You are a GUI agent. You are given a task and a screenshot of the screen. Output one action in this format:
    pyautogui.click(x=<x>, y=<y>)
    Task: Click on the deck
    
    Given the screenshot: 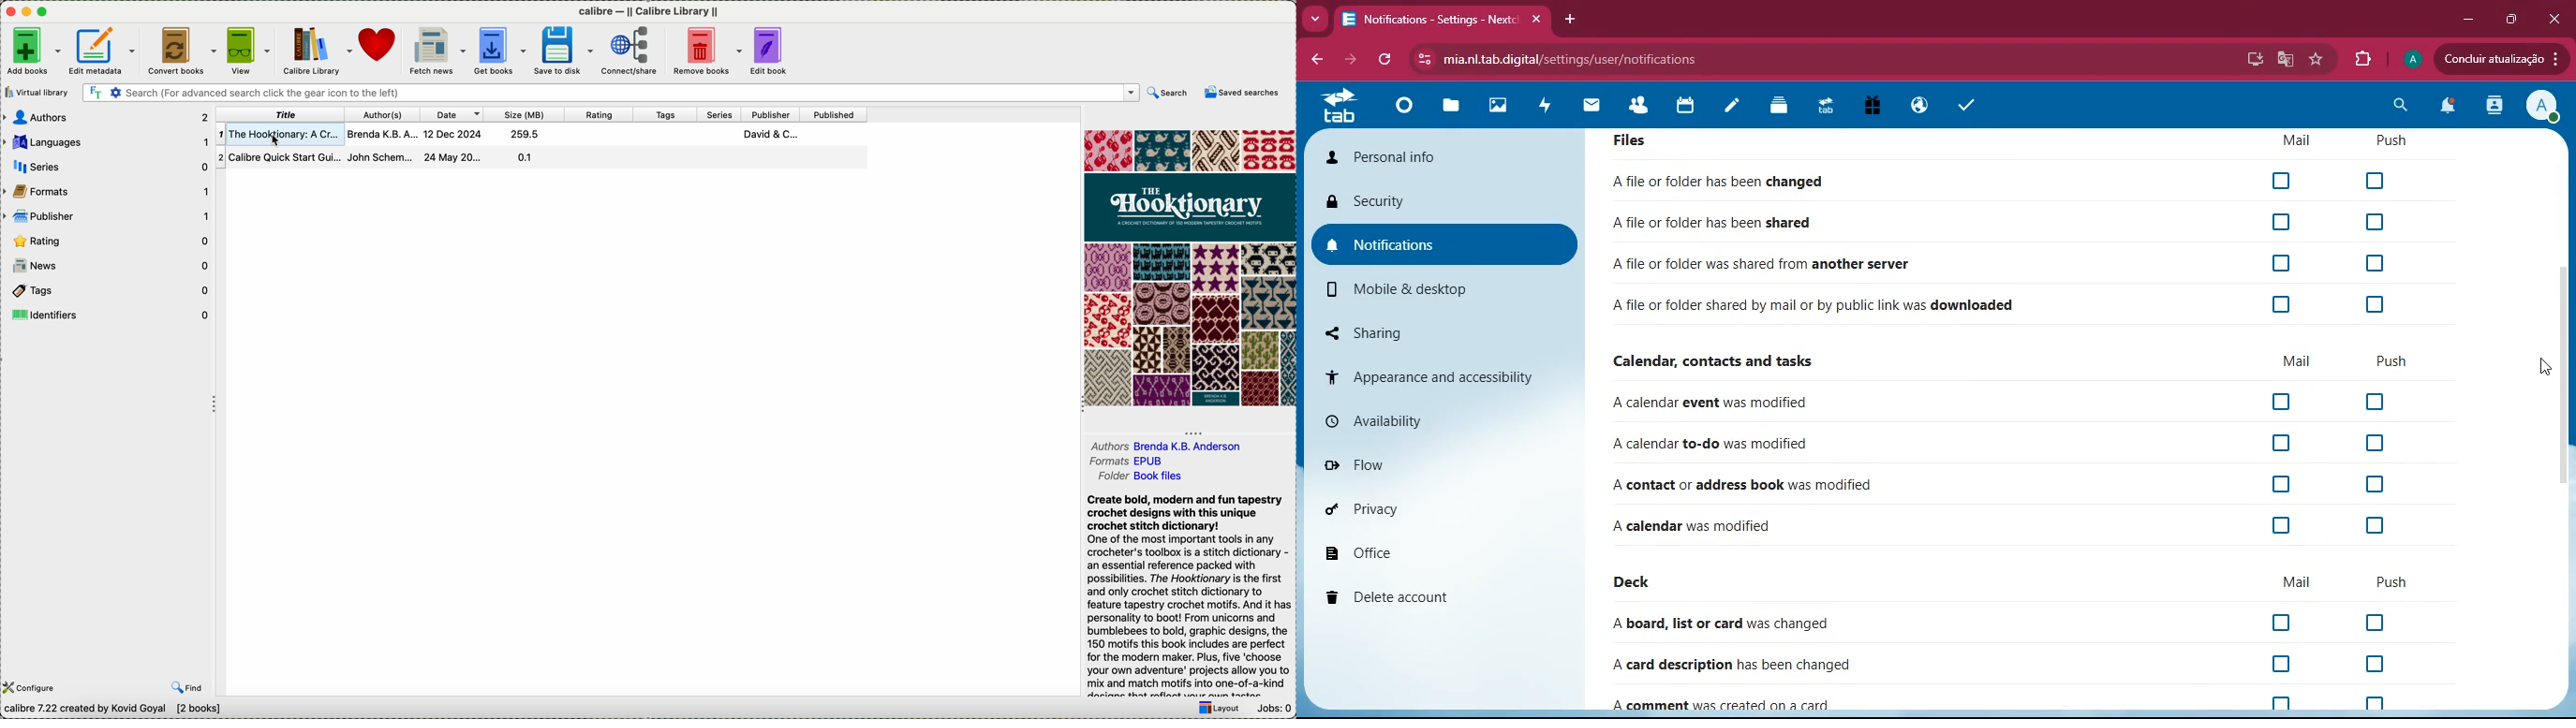 What is the action you would take?
    pyautogui.click(x=1639, y=580)
    